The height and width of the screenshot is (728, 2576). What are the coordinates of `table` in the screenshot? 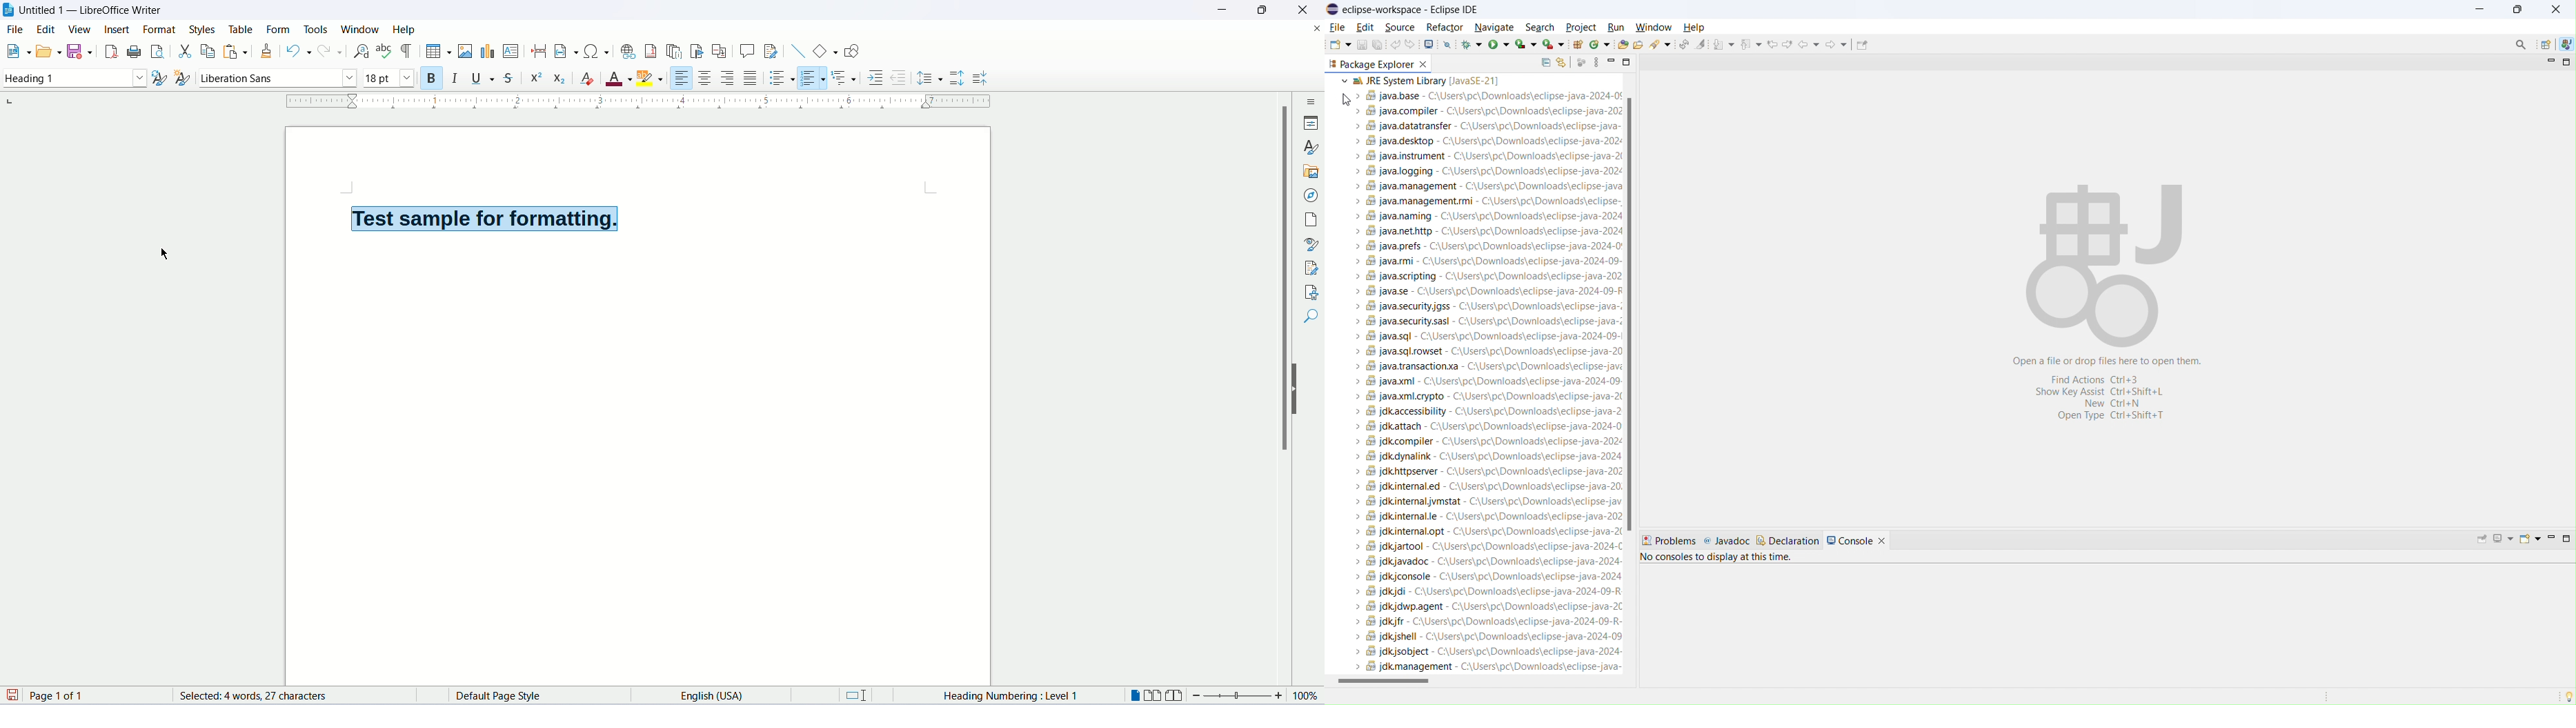 It's located at (239, 28).